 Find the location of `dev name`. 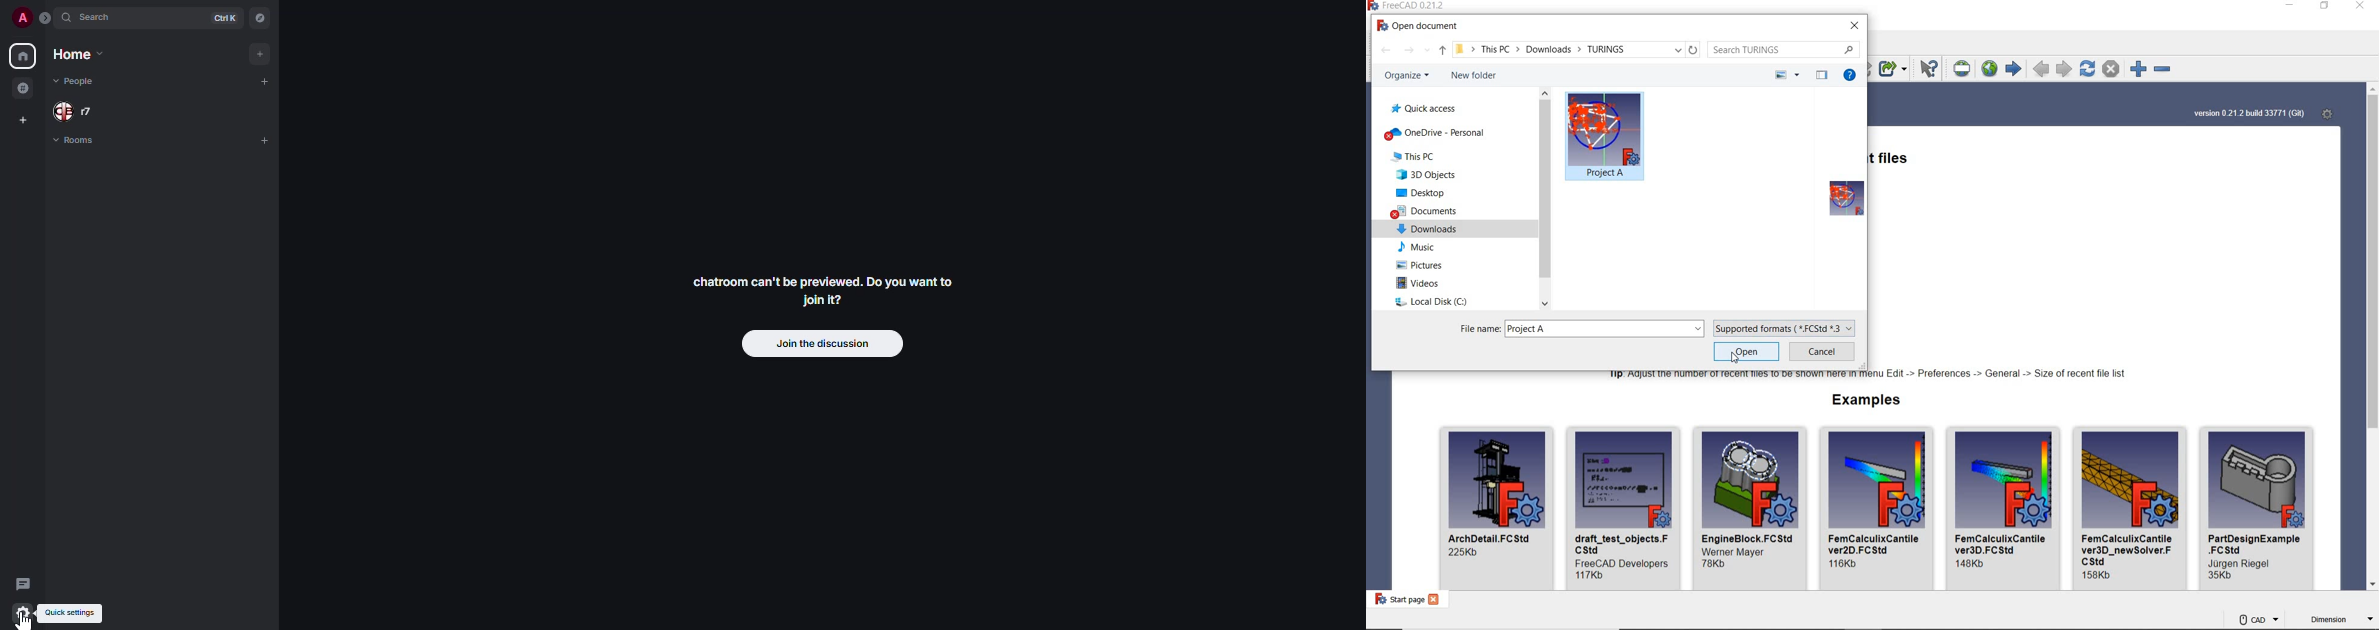

dev name is located at coordinates (1738, 552).